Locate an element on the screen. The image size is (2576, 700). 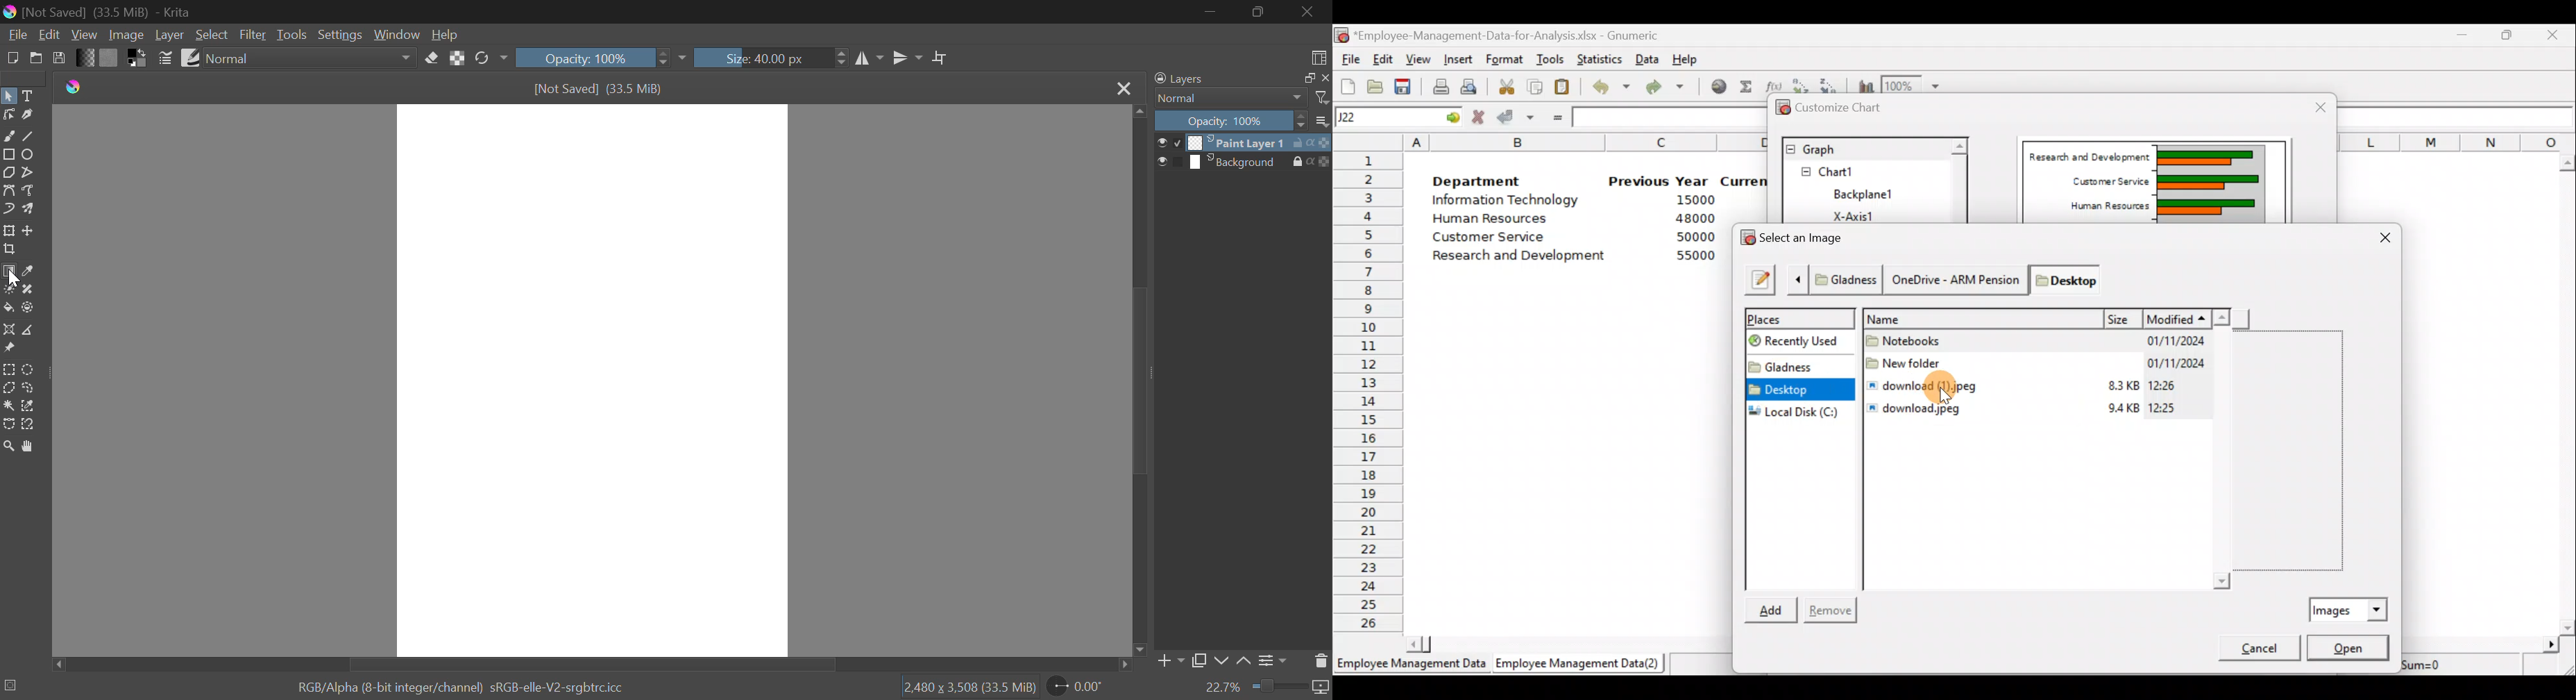
Gnumeric logo is located at coordinates (1343, 35).